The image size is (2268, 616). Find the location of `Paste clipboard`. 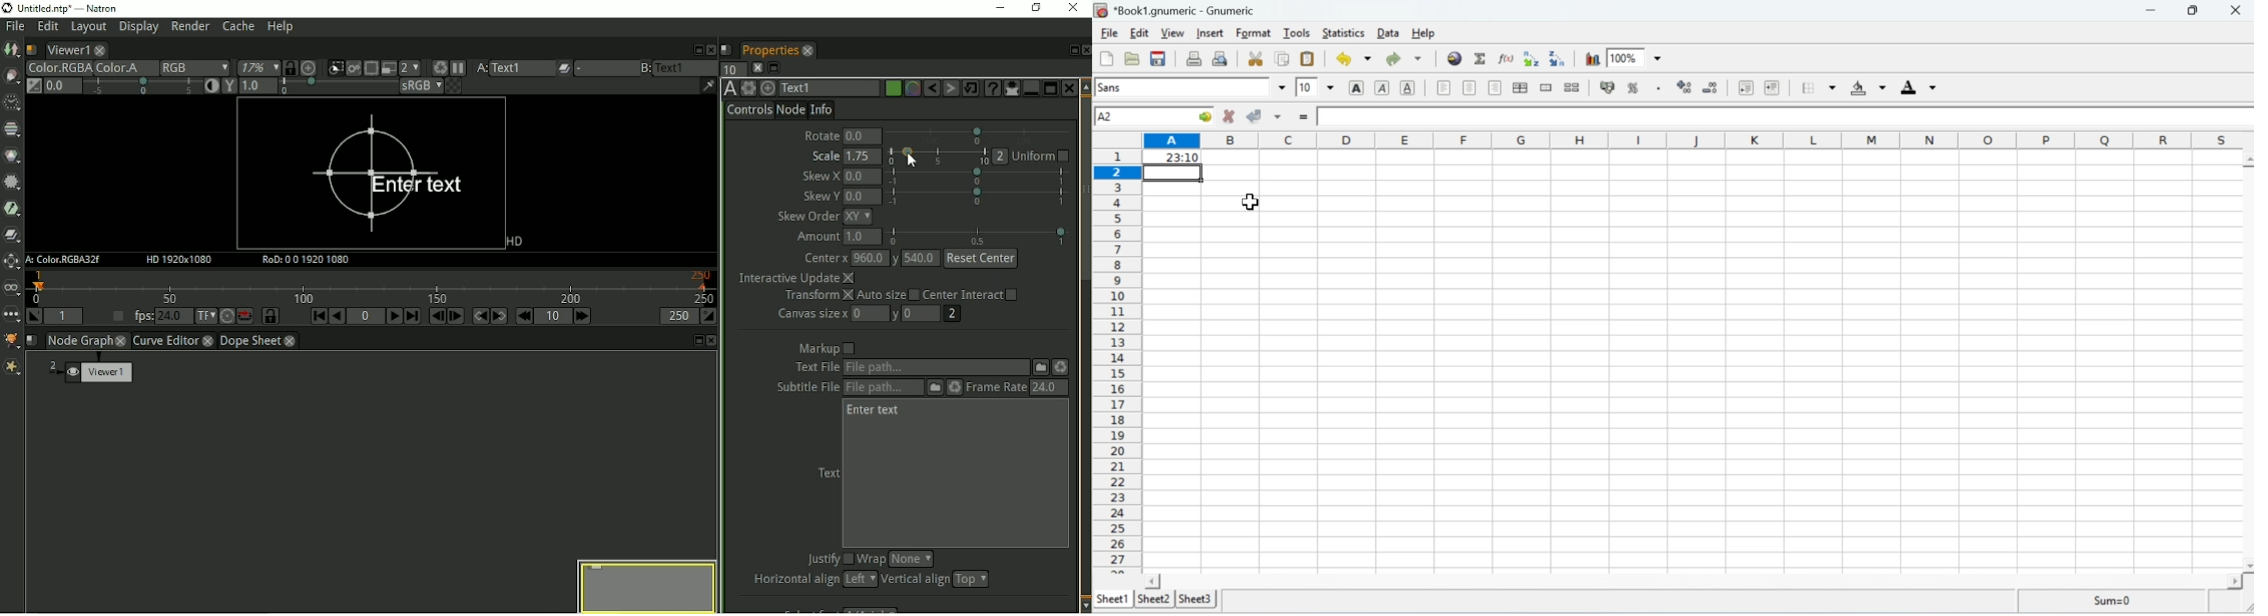

Paste clipboard is located at coordinates (1308, 59).